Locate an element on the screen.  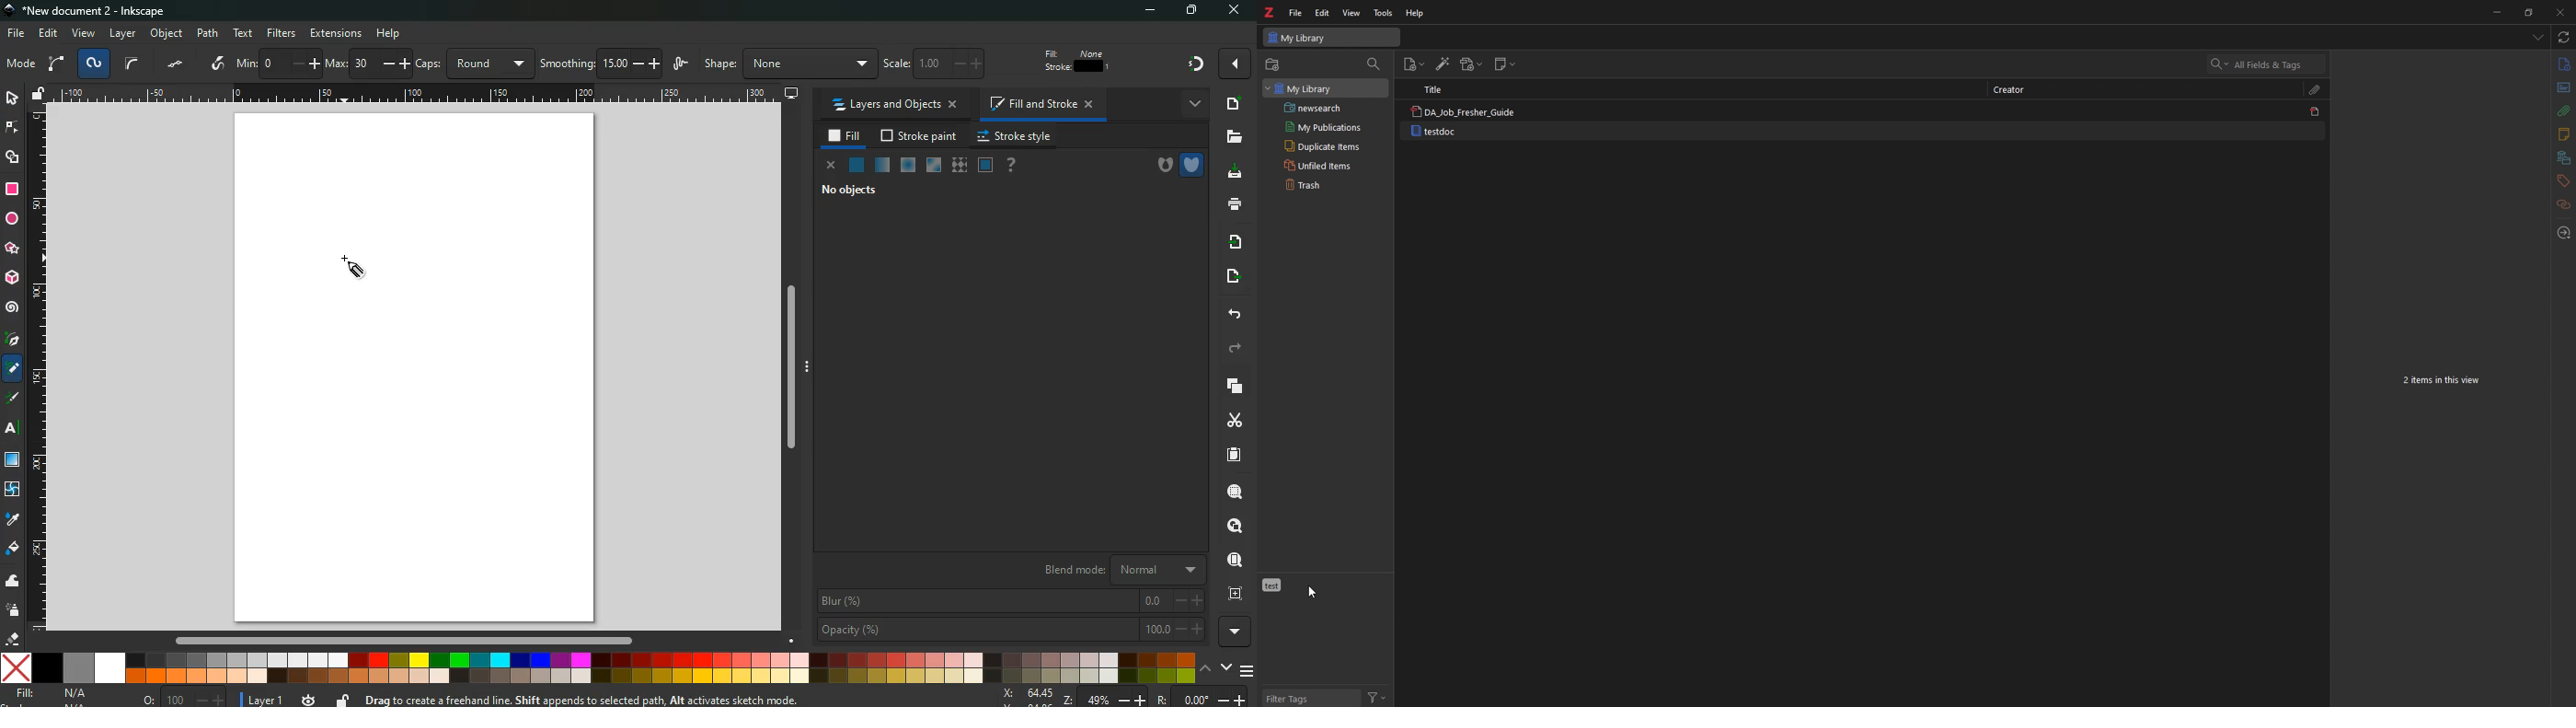
fill is located at coordinates (53, 694).